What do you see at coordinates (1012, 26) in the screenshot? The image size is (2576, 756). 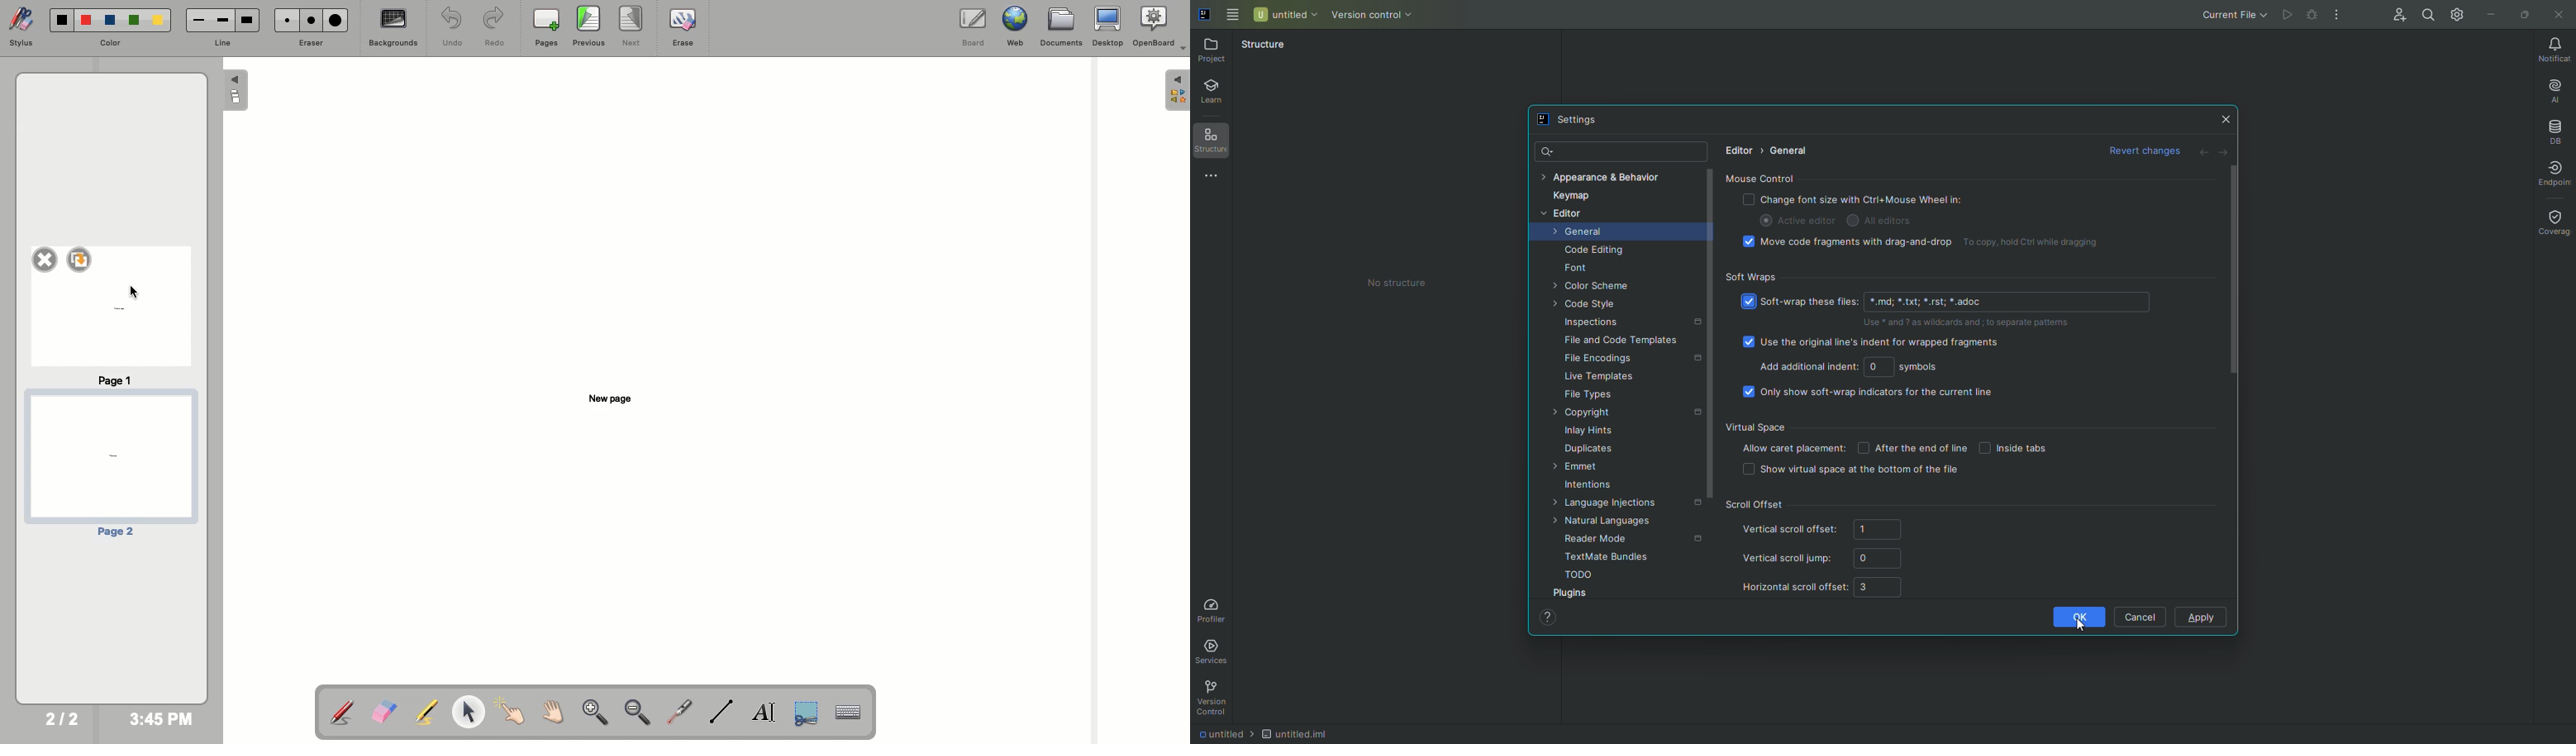 I see `Web` at bounding box center [1012, 26].